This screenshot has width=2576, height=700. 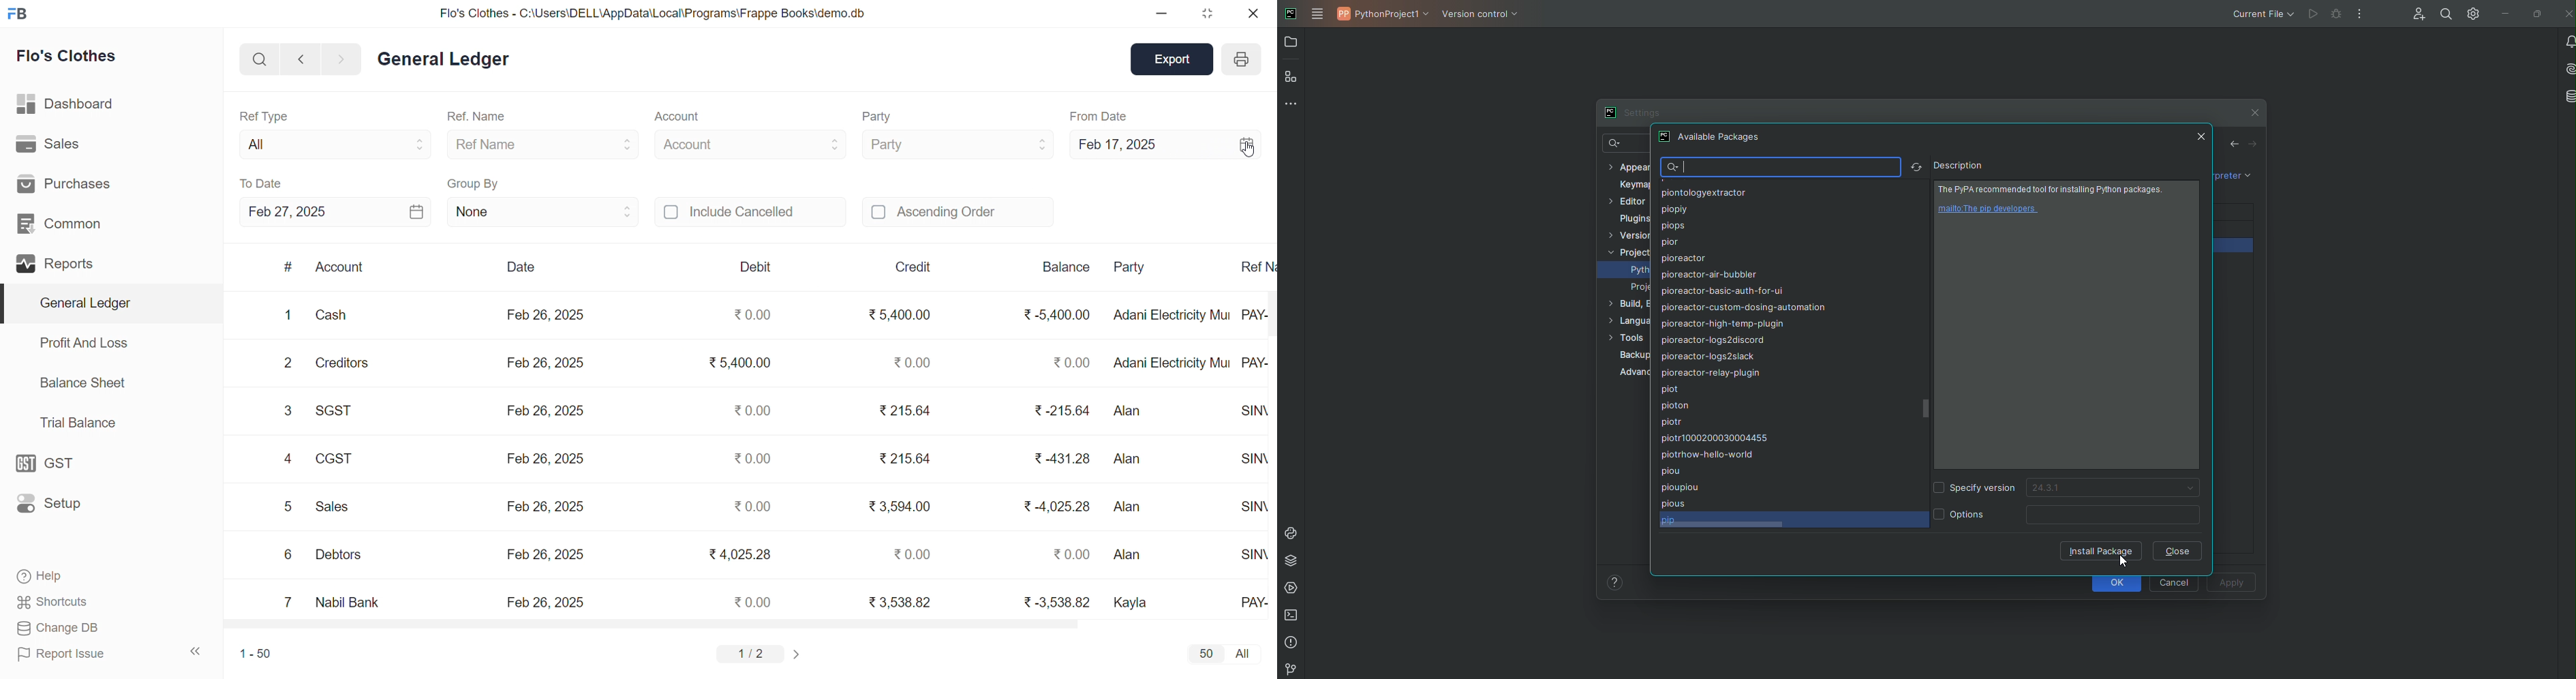 I want to click on Flo's Clothes - C:\Users\DELL\AppData\Local\Programs\Frappe Books\demo.db, so click(x=651, y=12).